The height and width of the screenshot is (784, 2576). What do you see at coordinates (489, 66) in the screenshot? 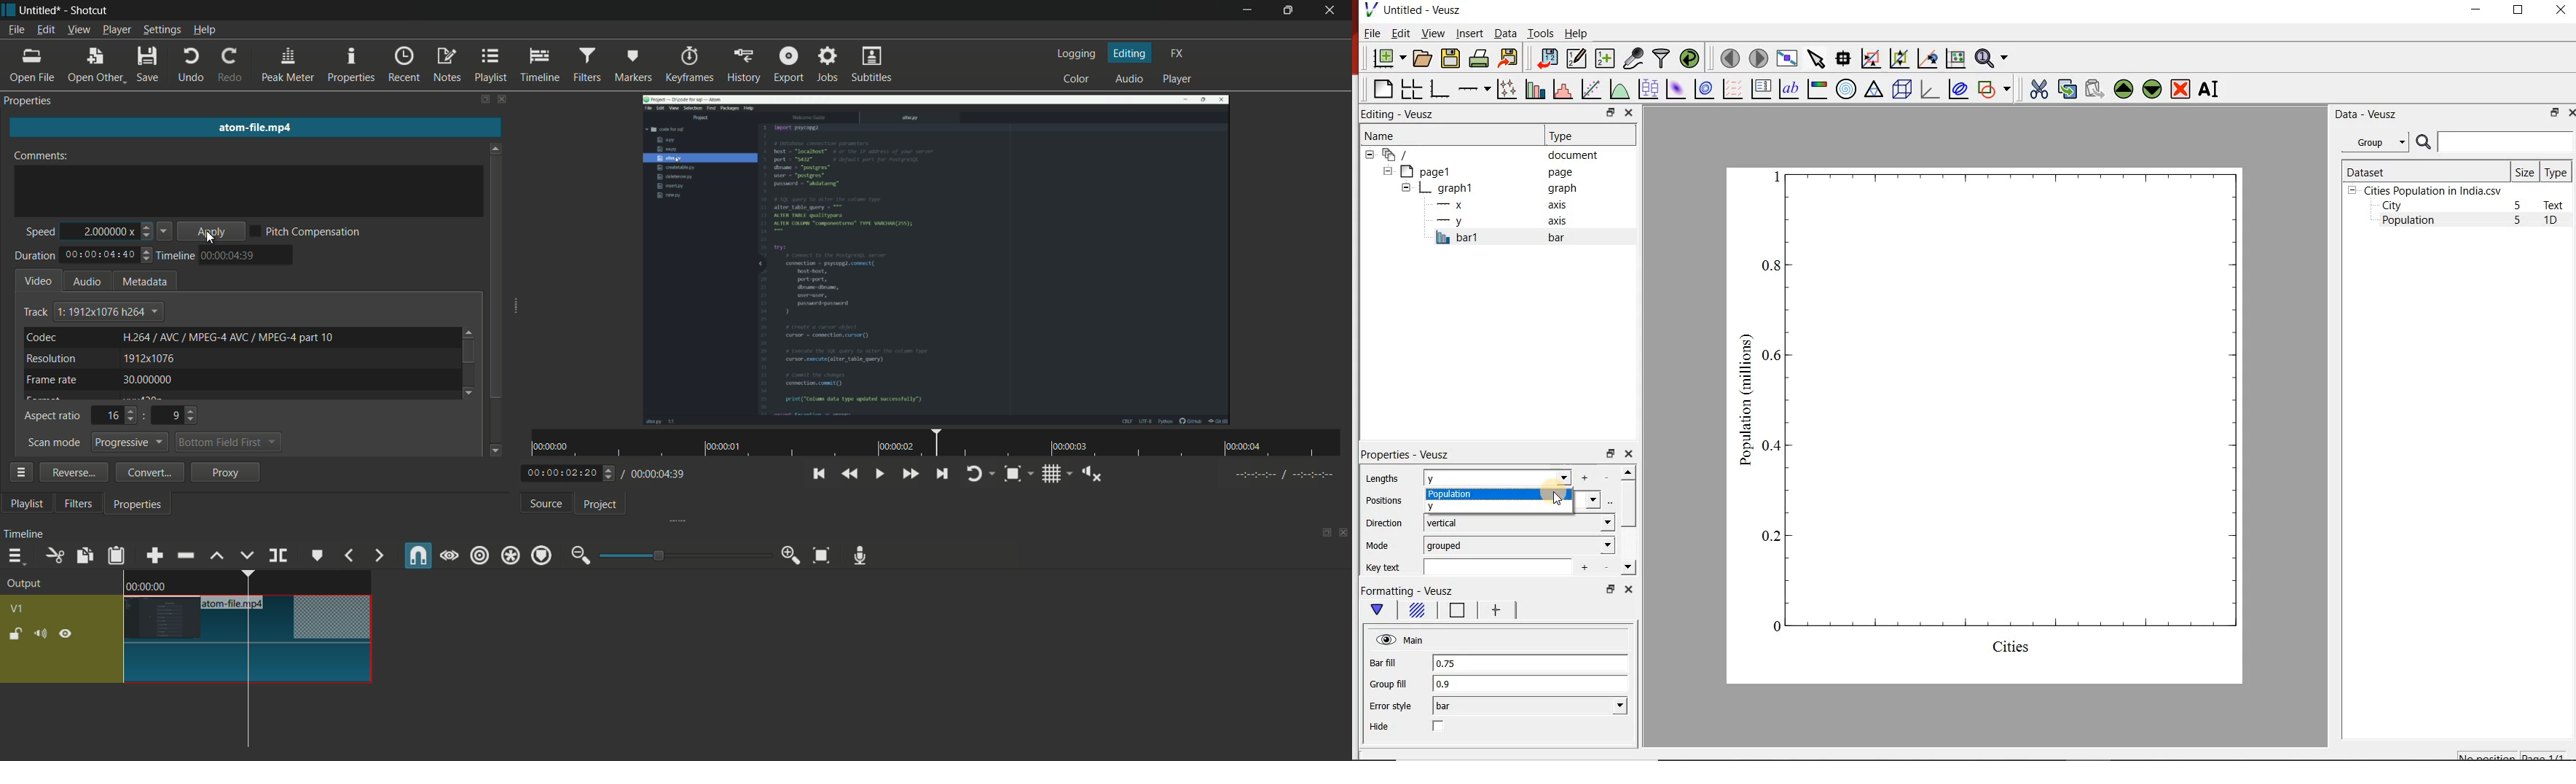
I see `playlist` at bounding box center [489, 66].